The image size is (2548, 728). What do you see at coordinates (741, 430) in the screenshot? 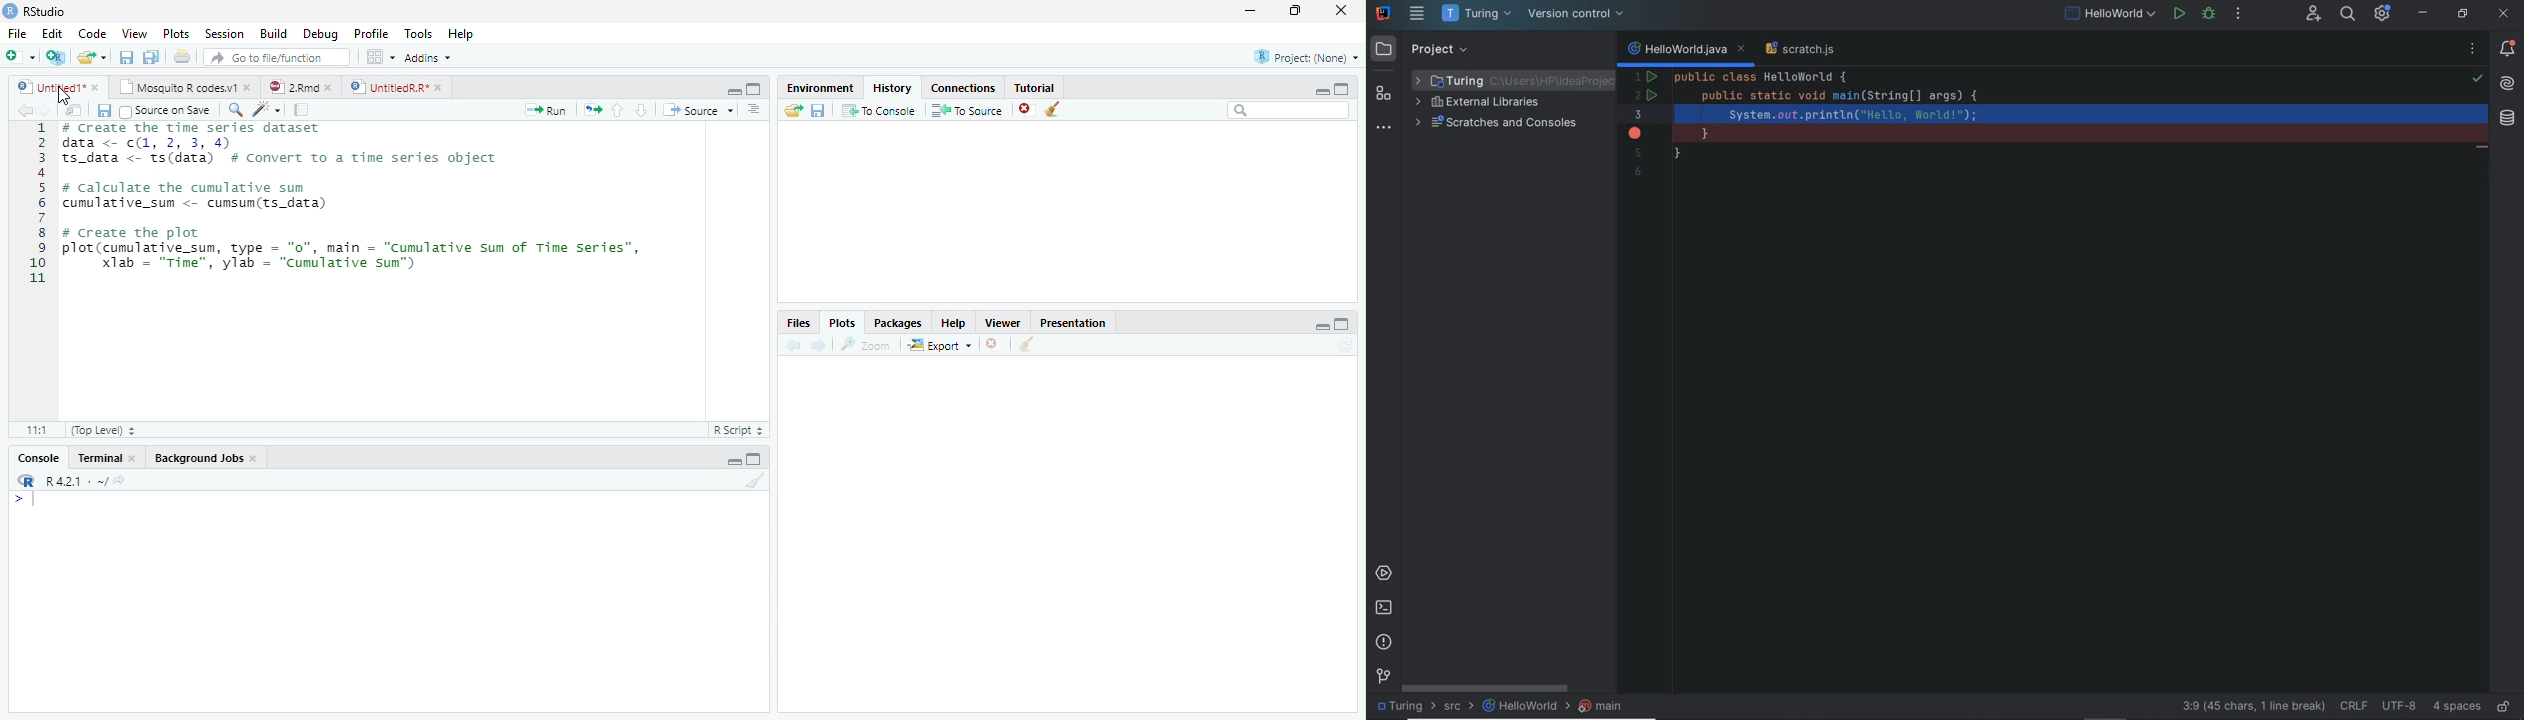
I see `R script` at bounding box center [741, 430].